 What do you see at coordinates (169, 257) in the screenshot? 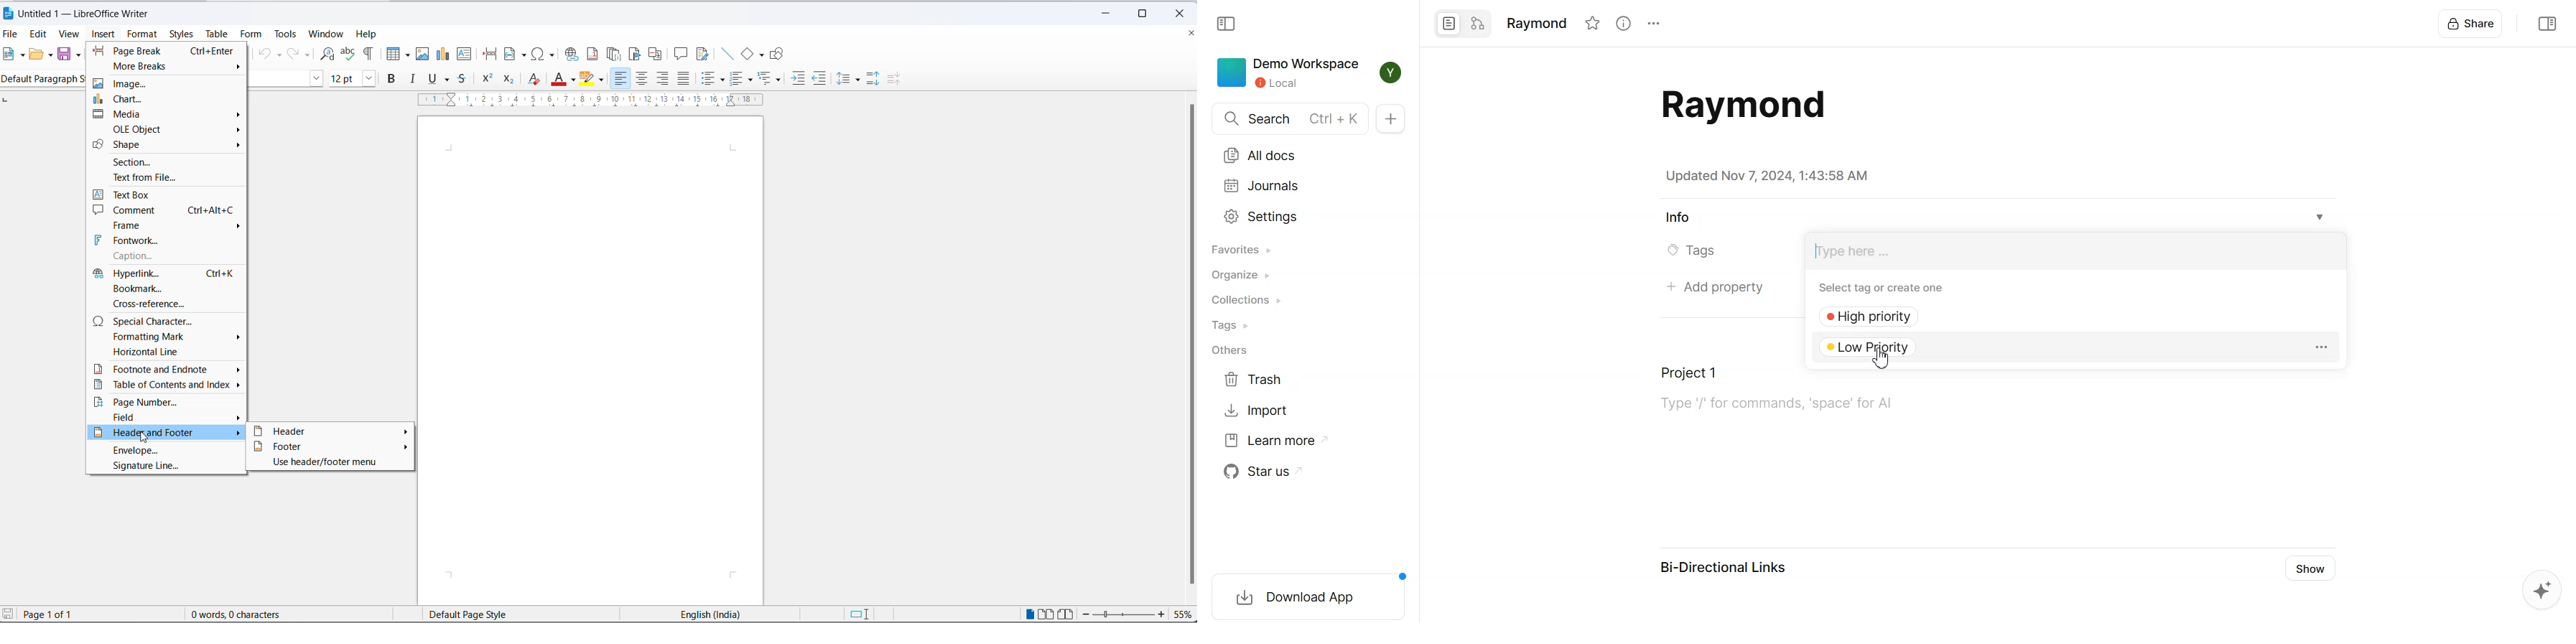
I see `caption` at bounding box center [169, 257].